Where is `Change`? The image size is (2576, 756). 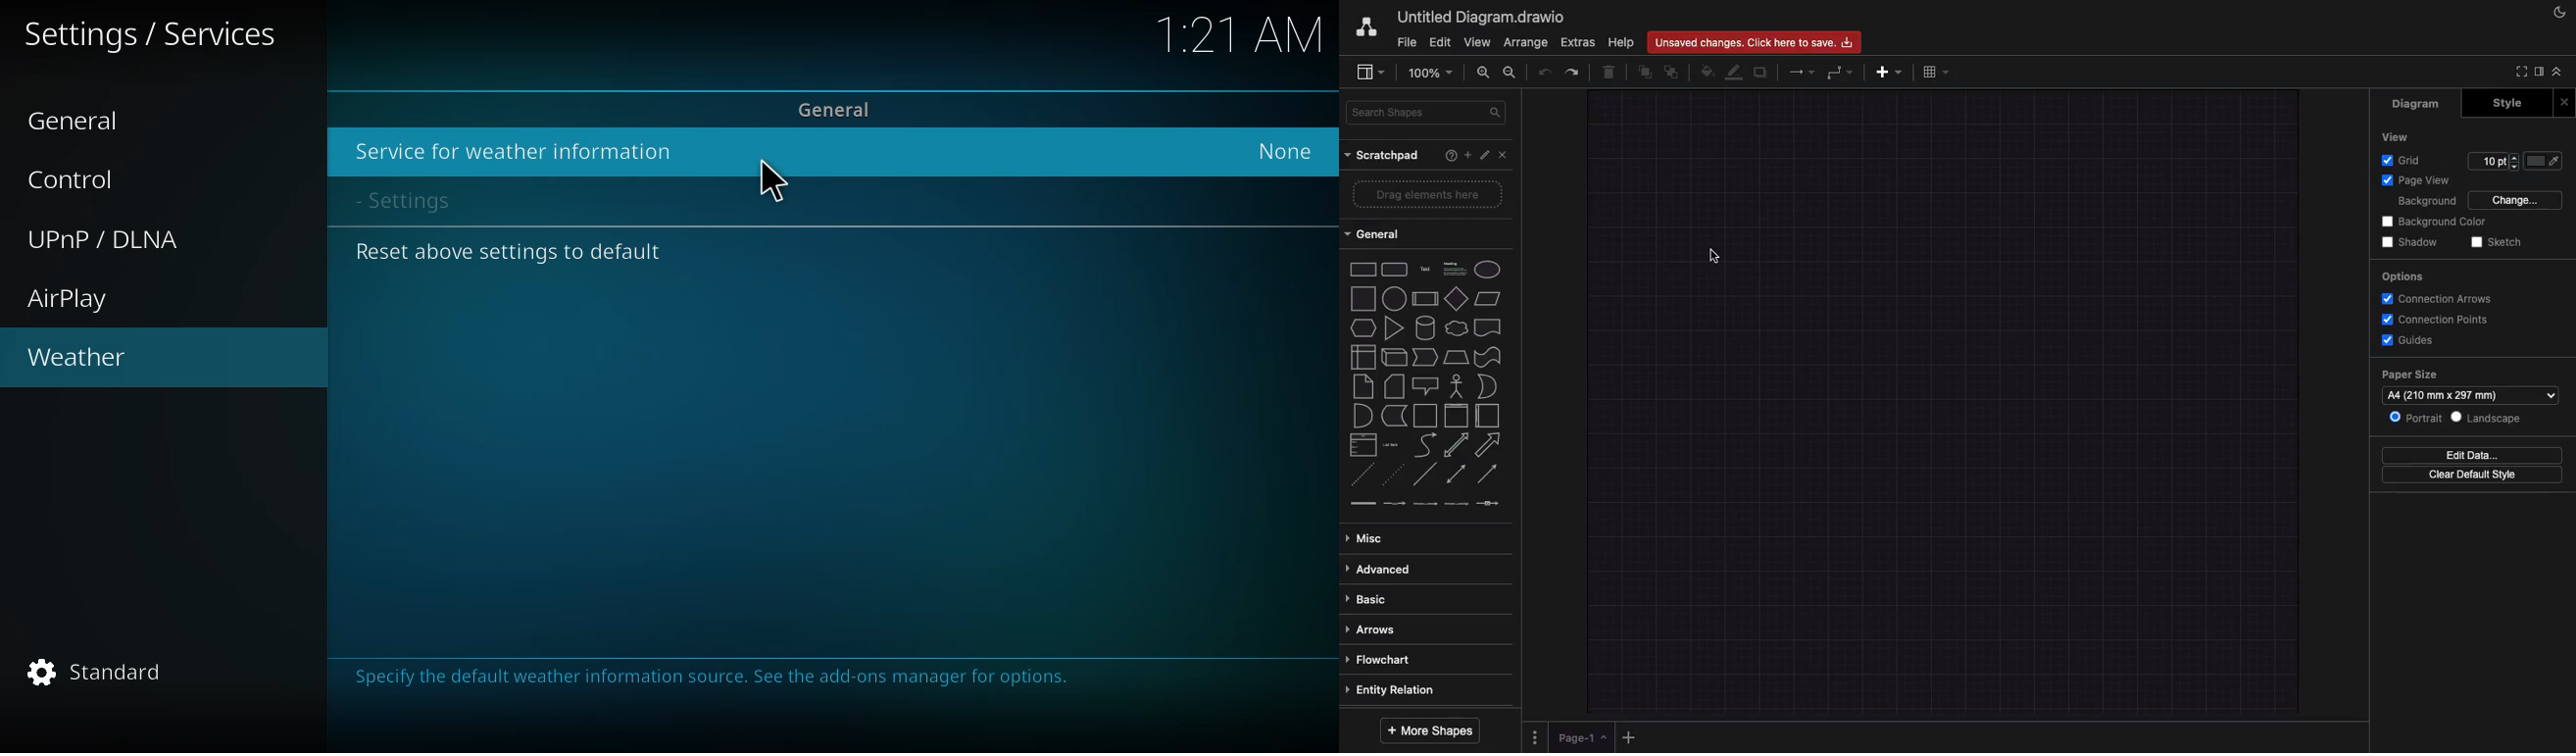
Change is located at coordinates (2515, 200).